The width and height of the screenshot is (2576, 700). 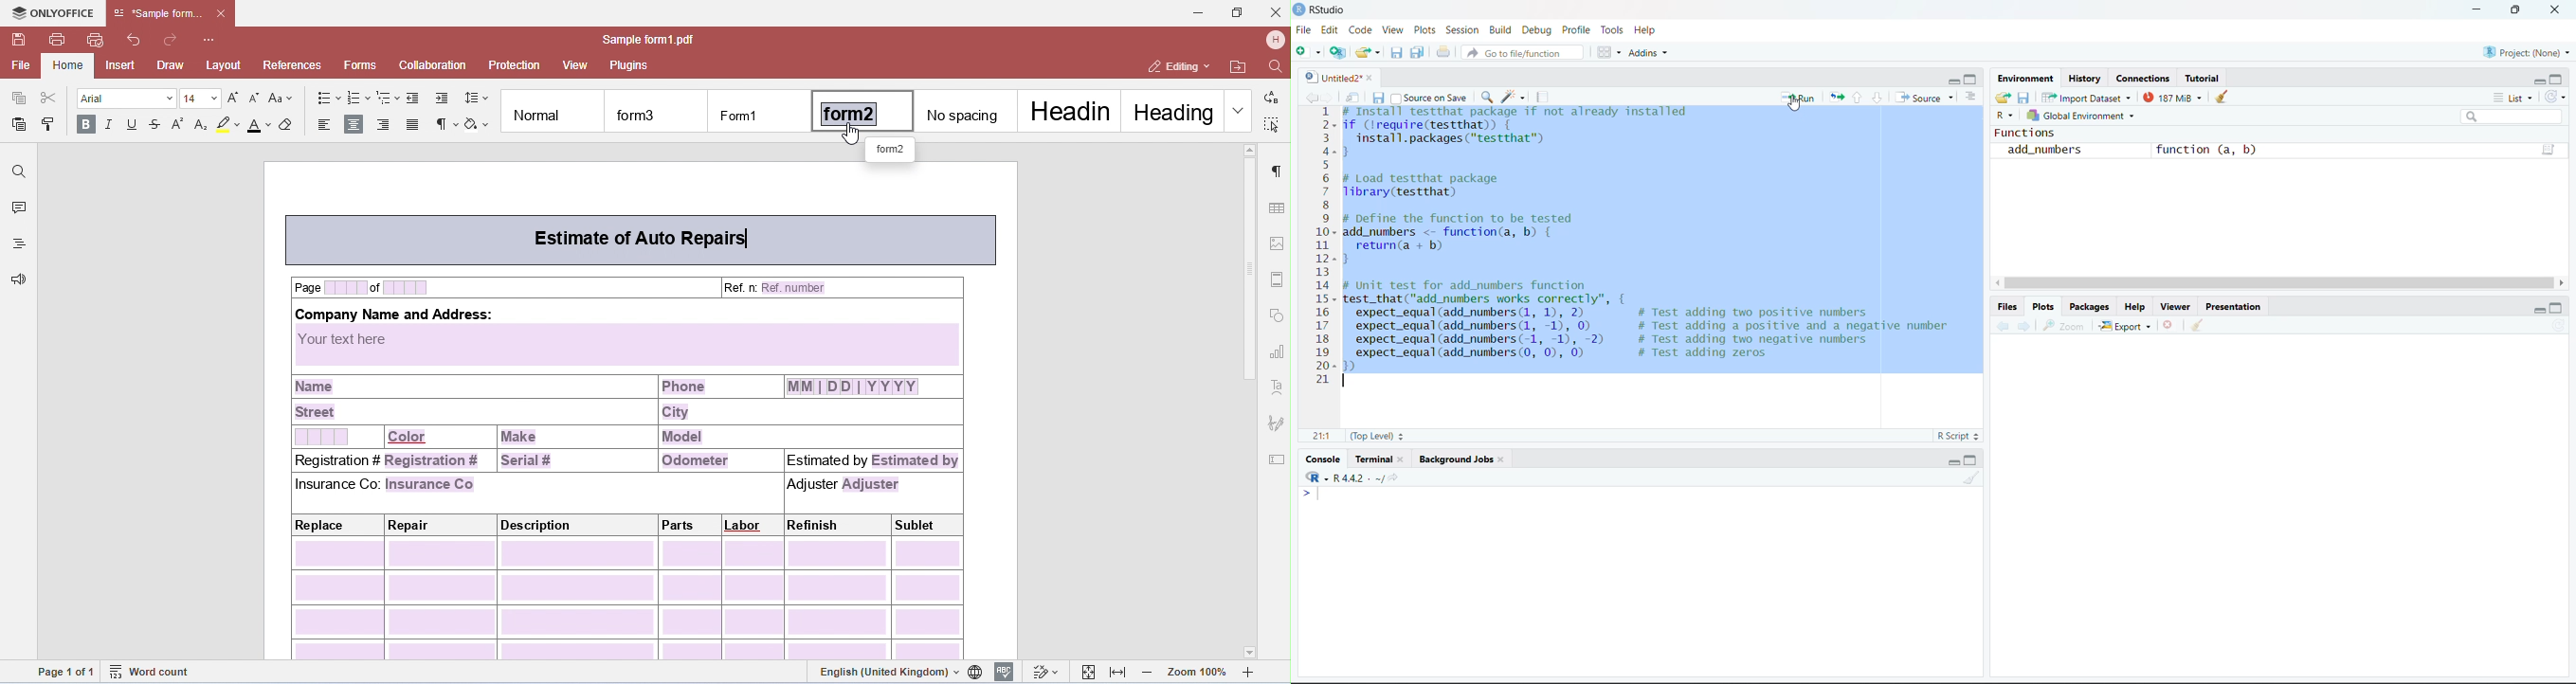 I want to click on line number, so click(x=1327, y=245).